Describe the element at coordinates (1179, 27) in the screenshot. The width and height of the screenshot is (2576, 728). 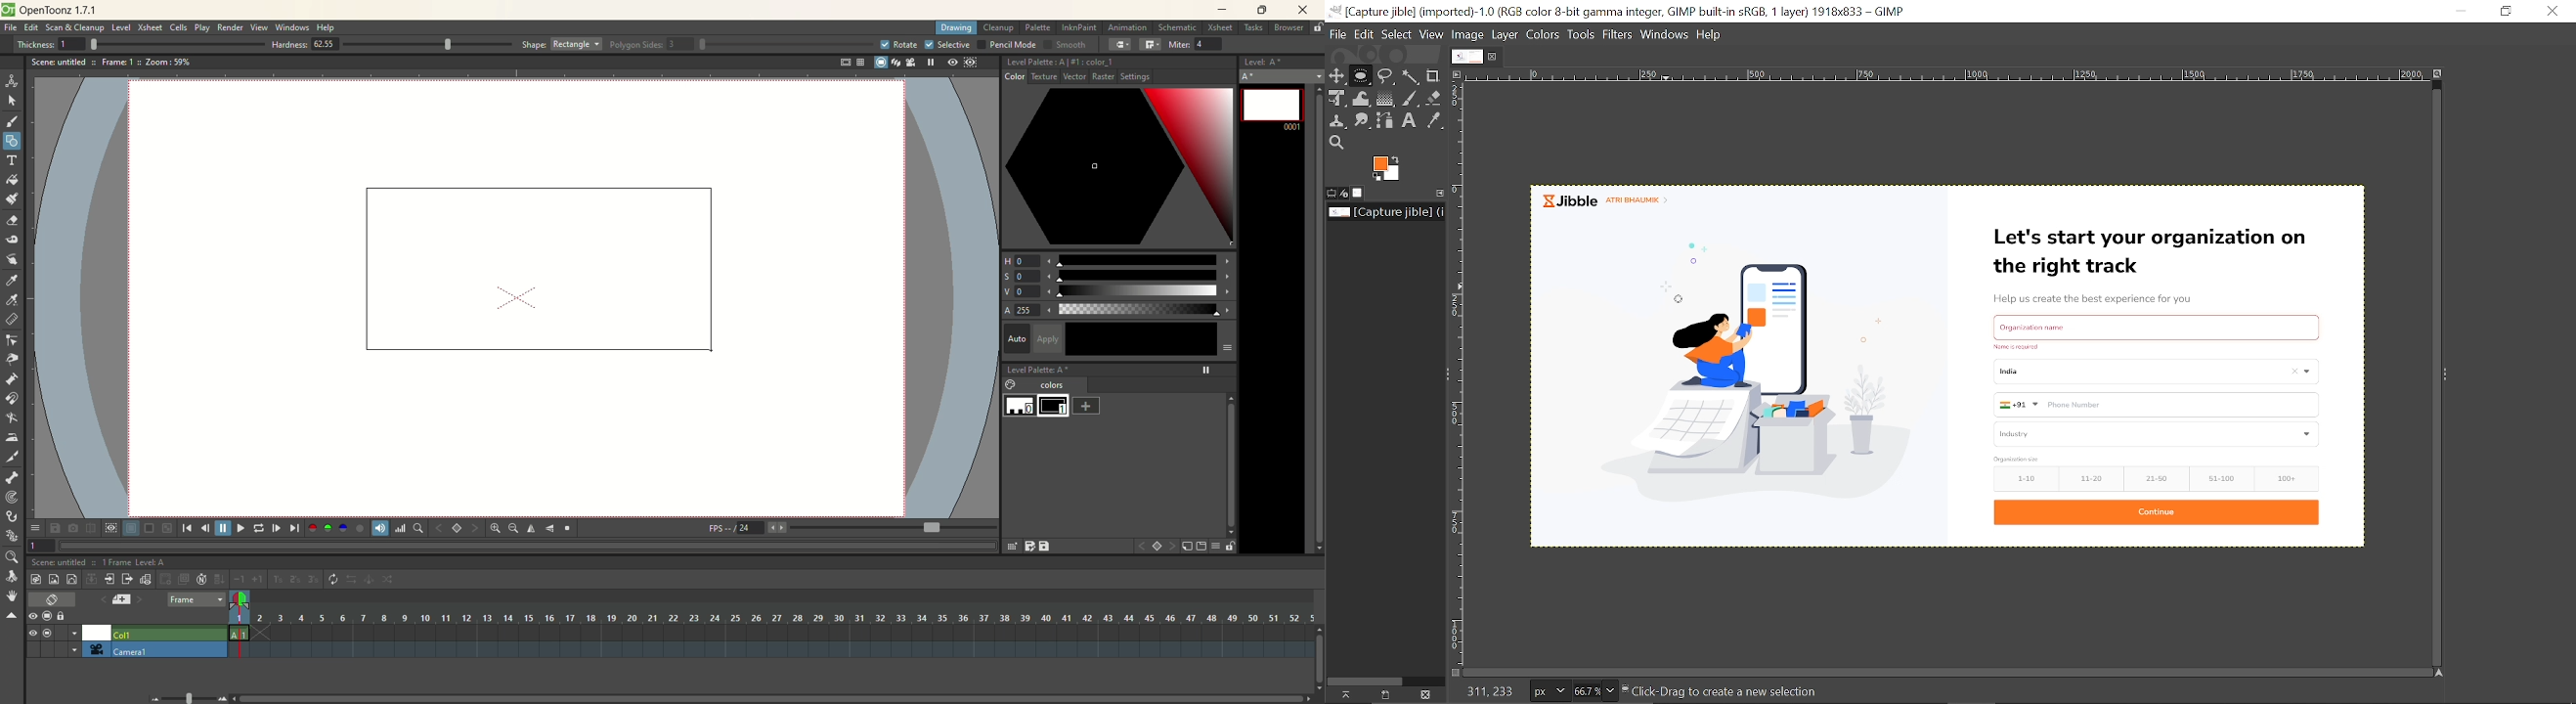
I see `schematic` at that location.